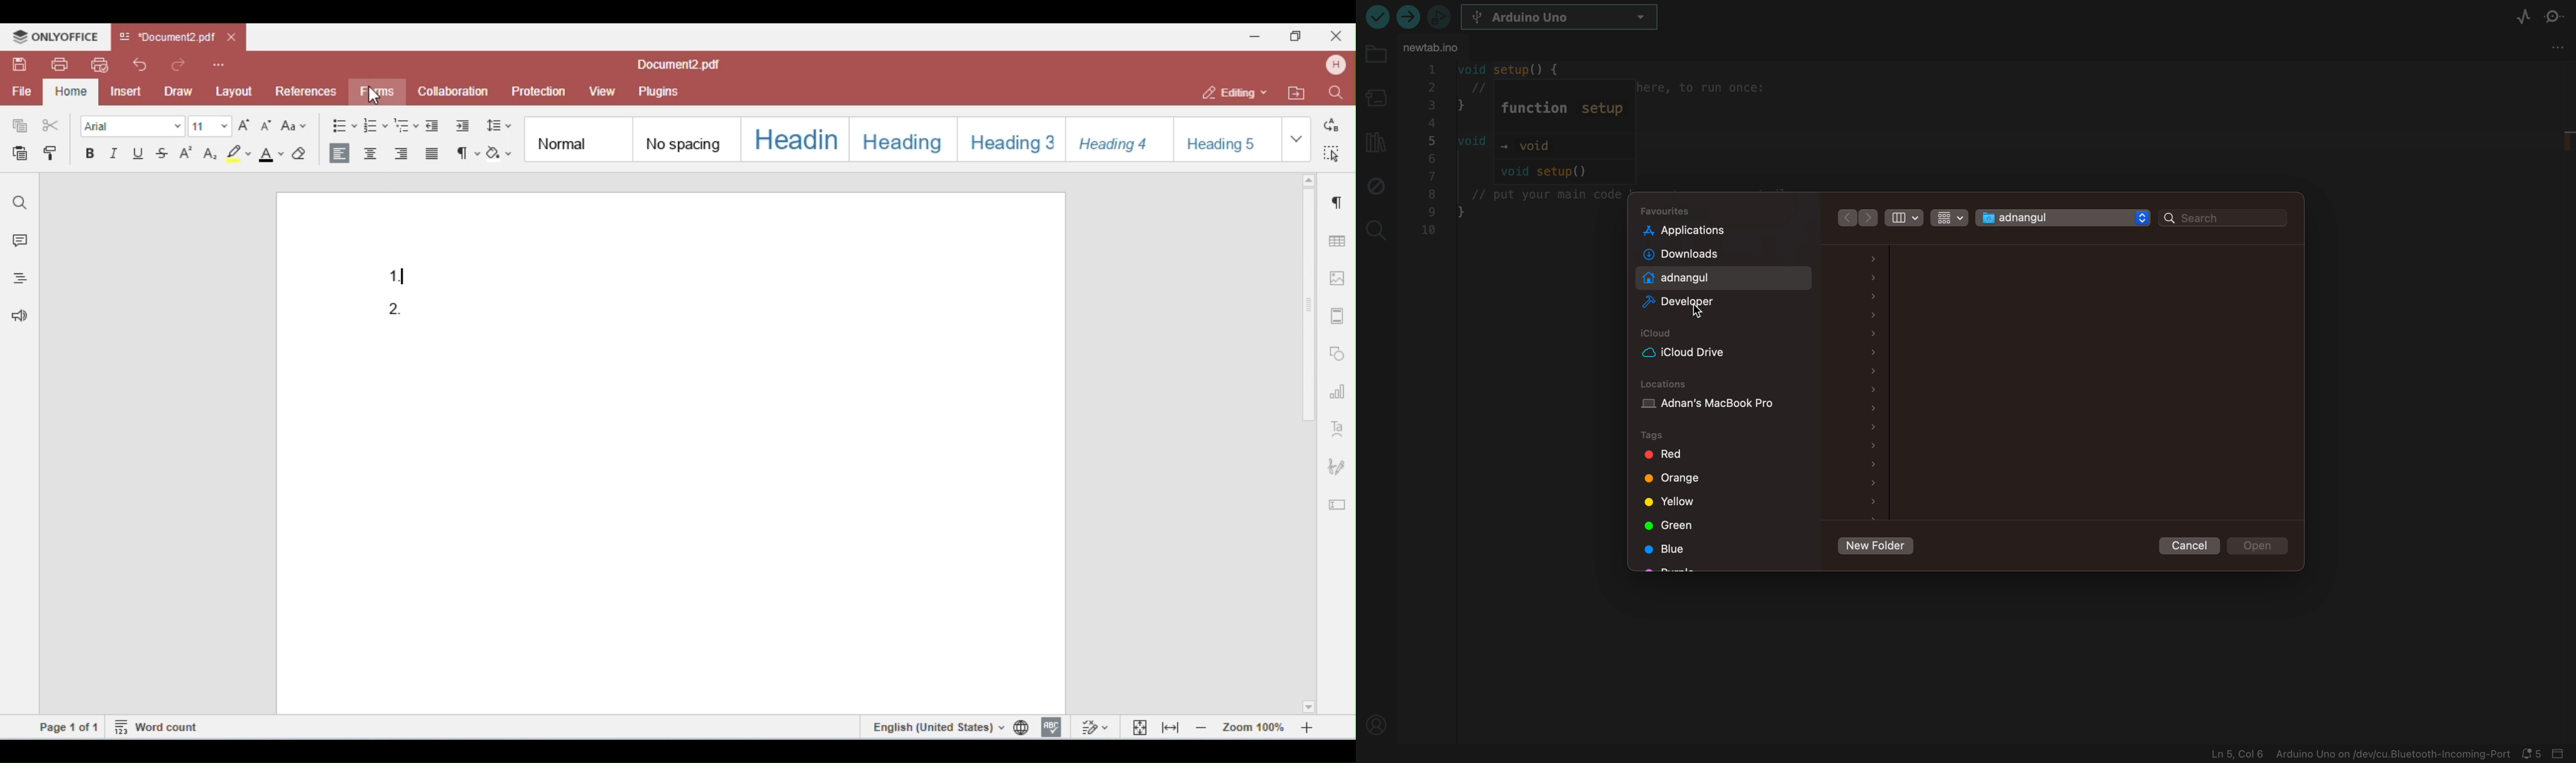  What do you see at coordinates (2223, 219) in the screenshot?
I see `search bar` at bounding box center [2223, 219].